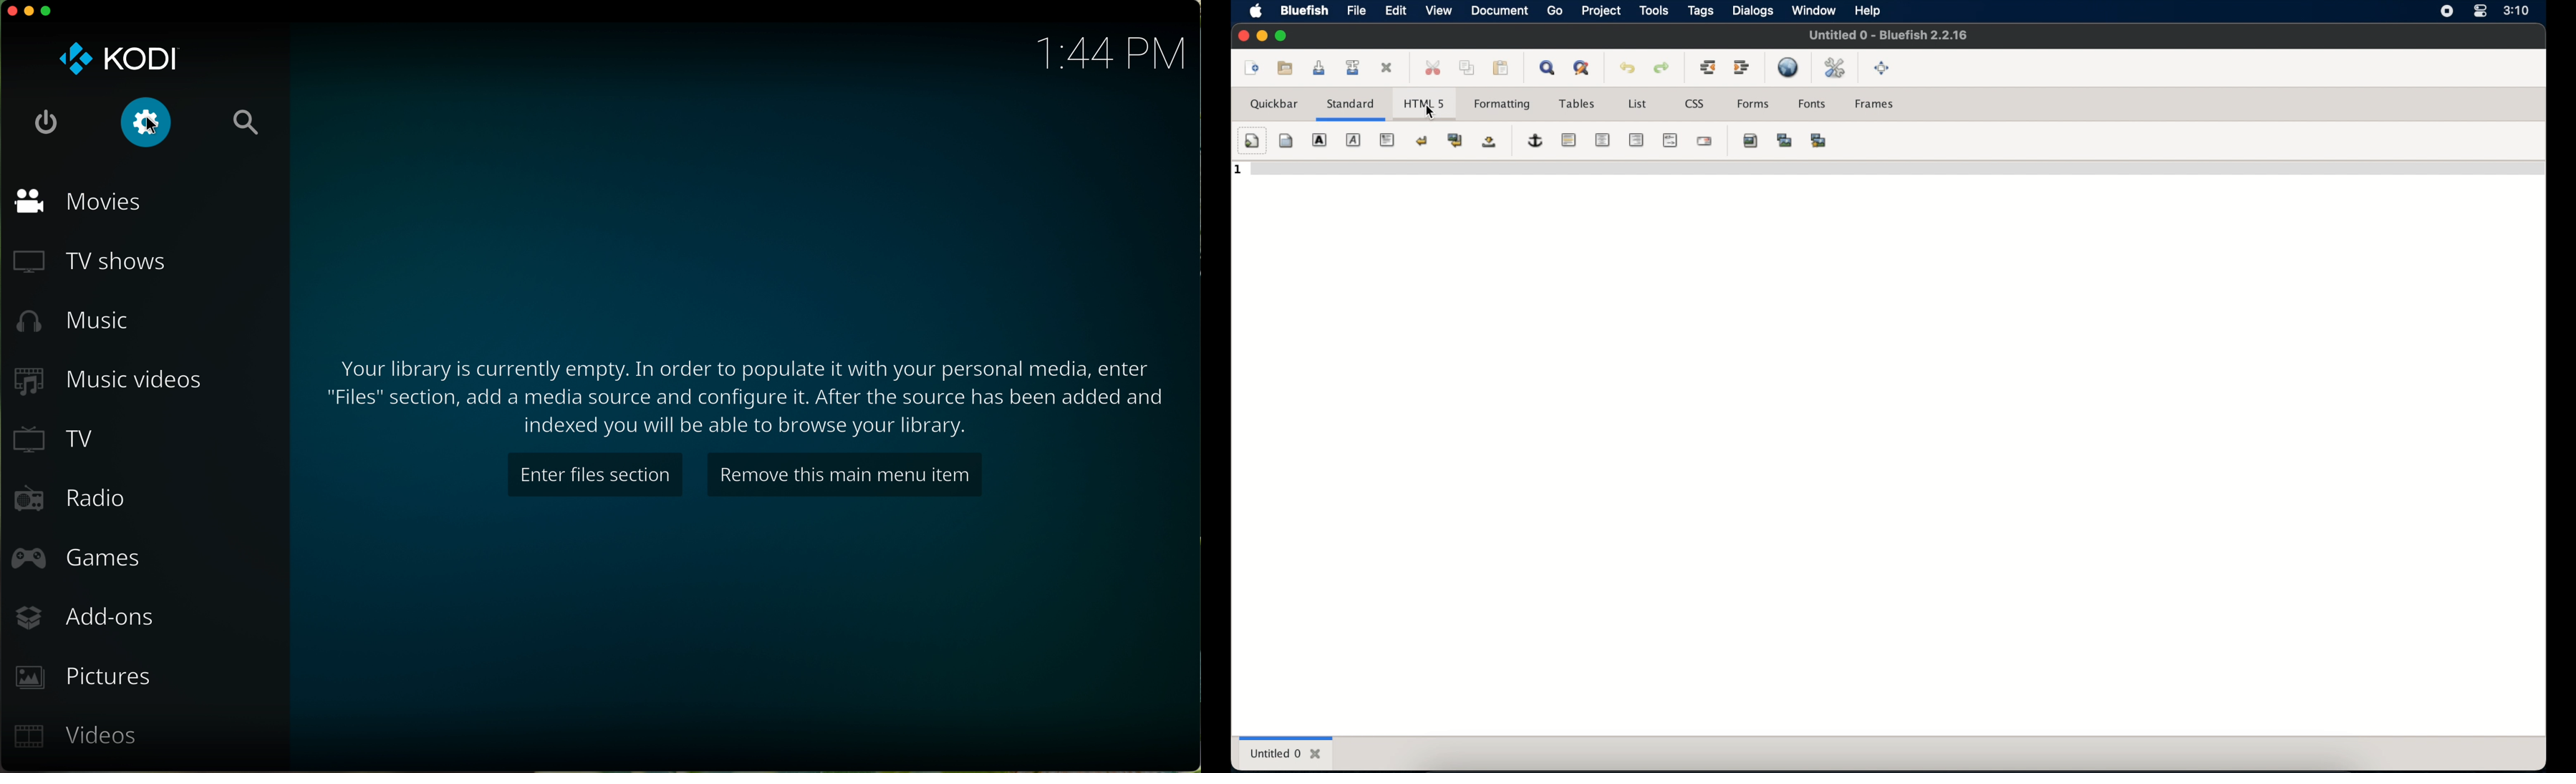  I want to click on email, so click(1704, 141).